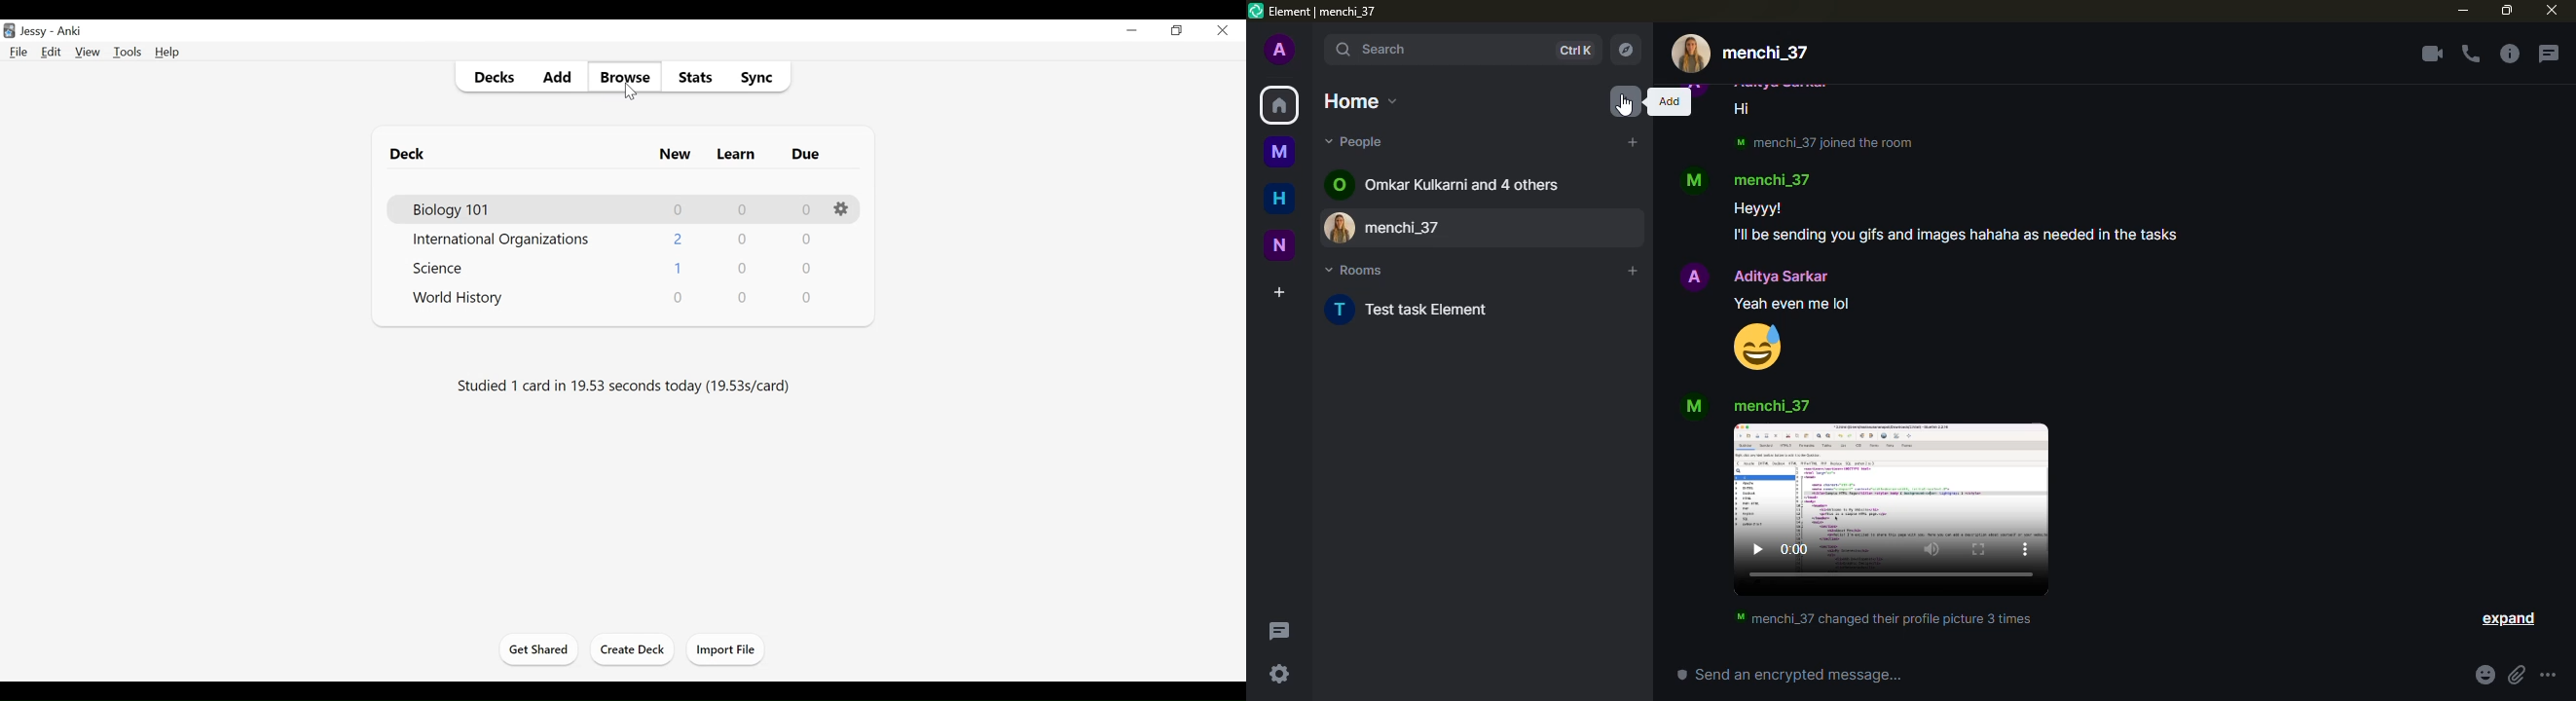  Describe the element at coordinates (1824, 143) in the screenshot. I see `menchi_37 joined the room` at that location.